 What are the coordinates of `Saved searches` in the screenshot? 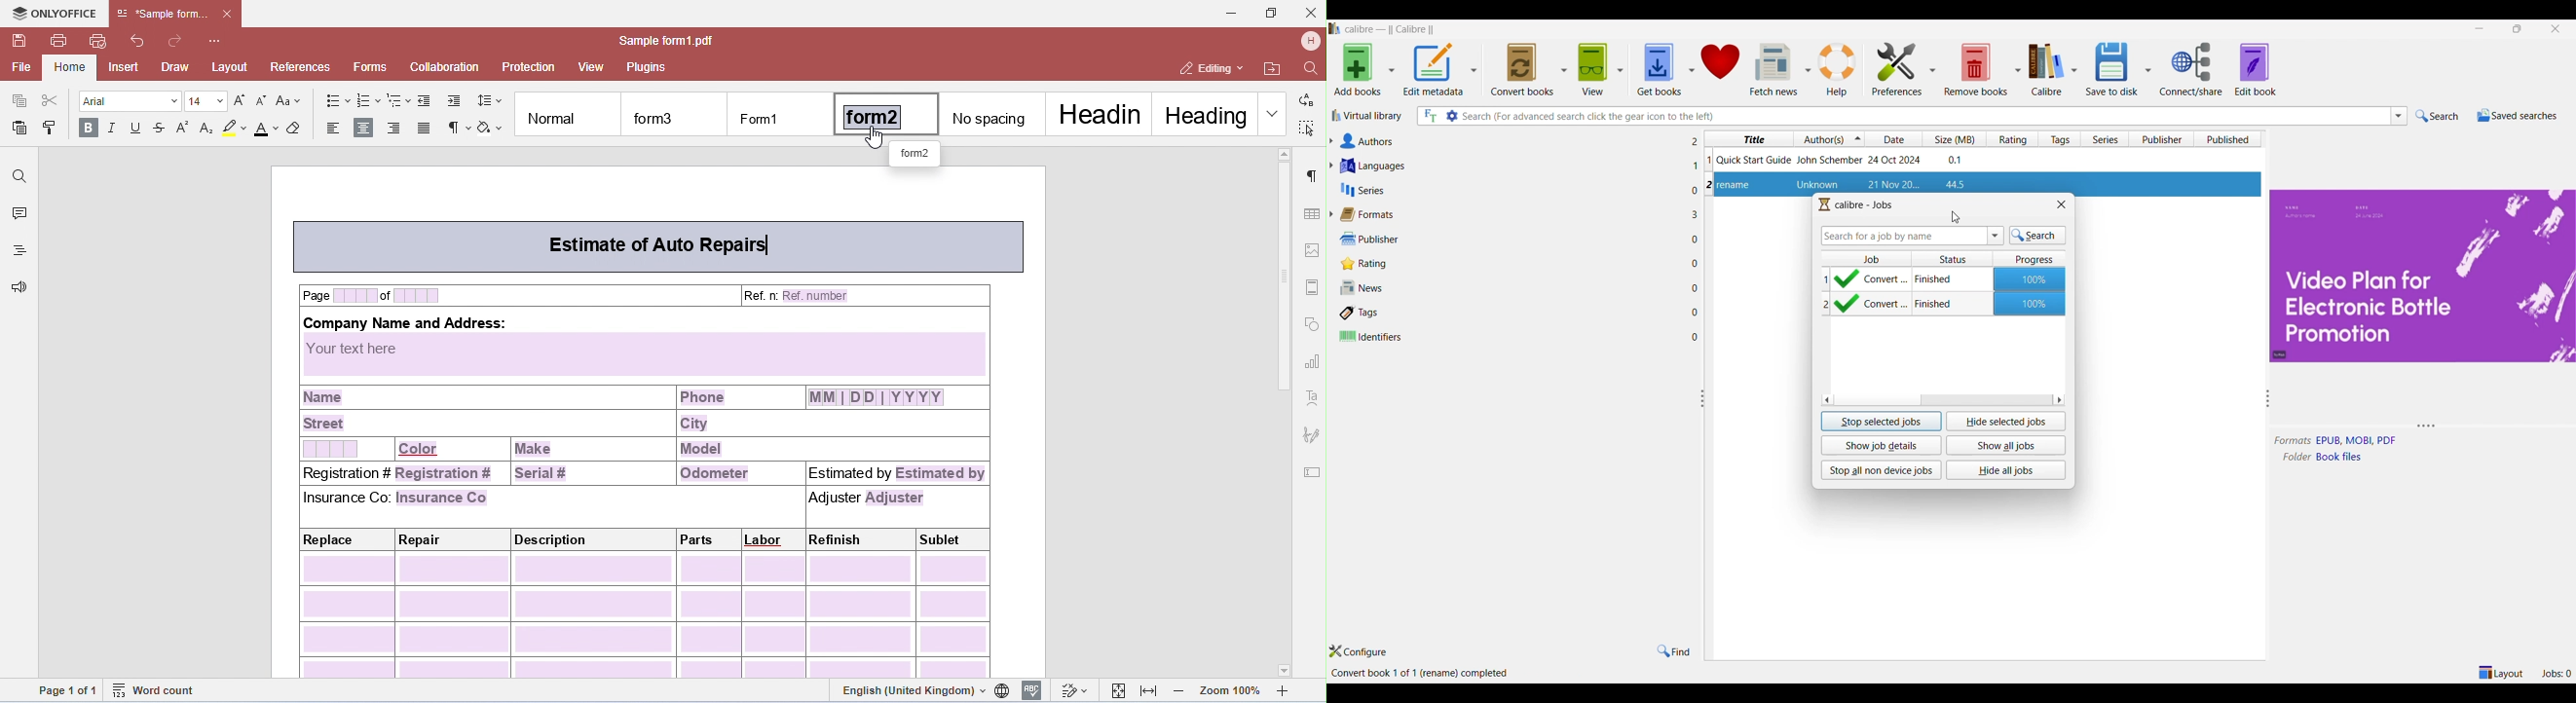 It's located at (2517, 115).